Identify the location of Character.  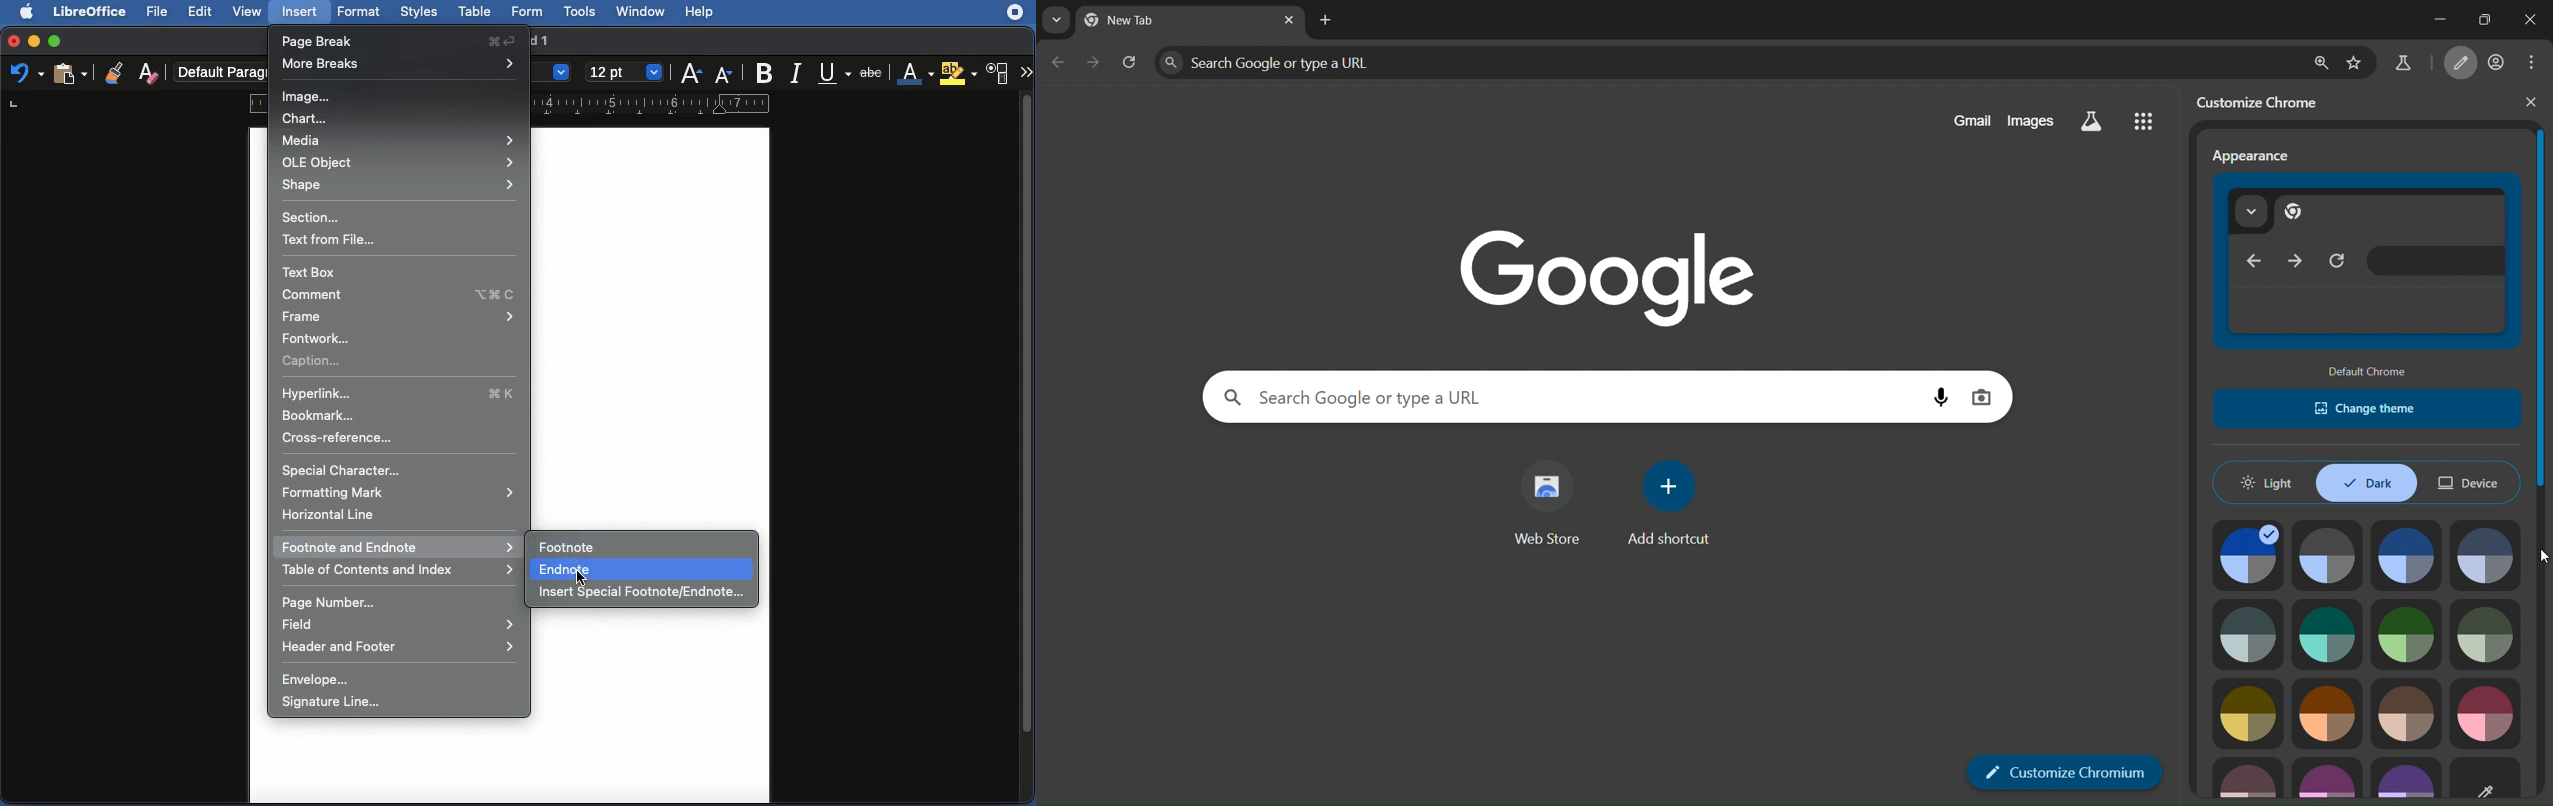
(997, 74).